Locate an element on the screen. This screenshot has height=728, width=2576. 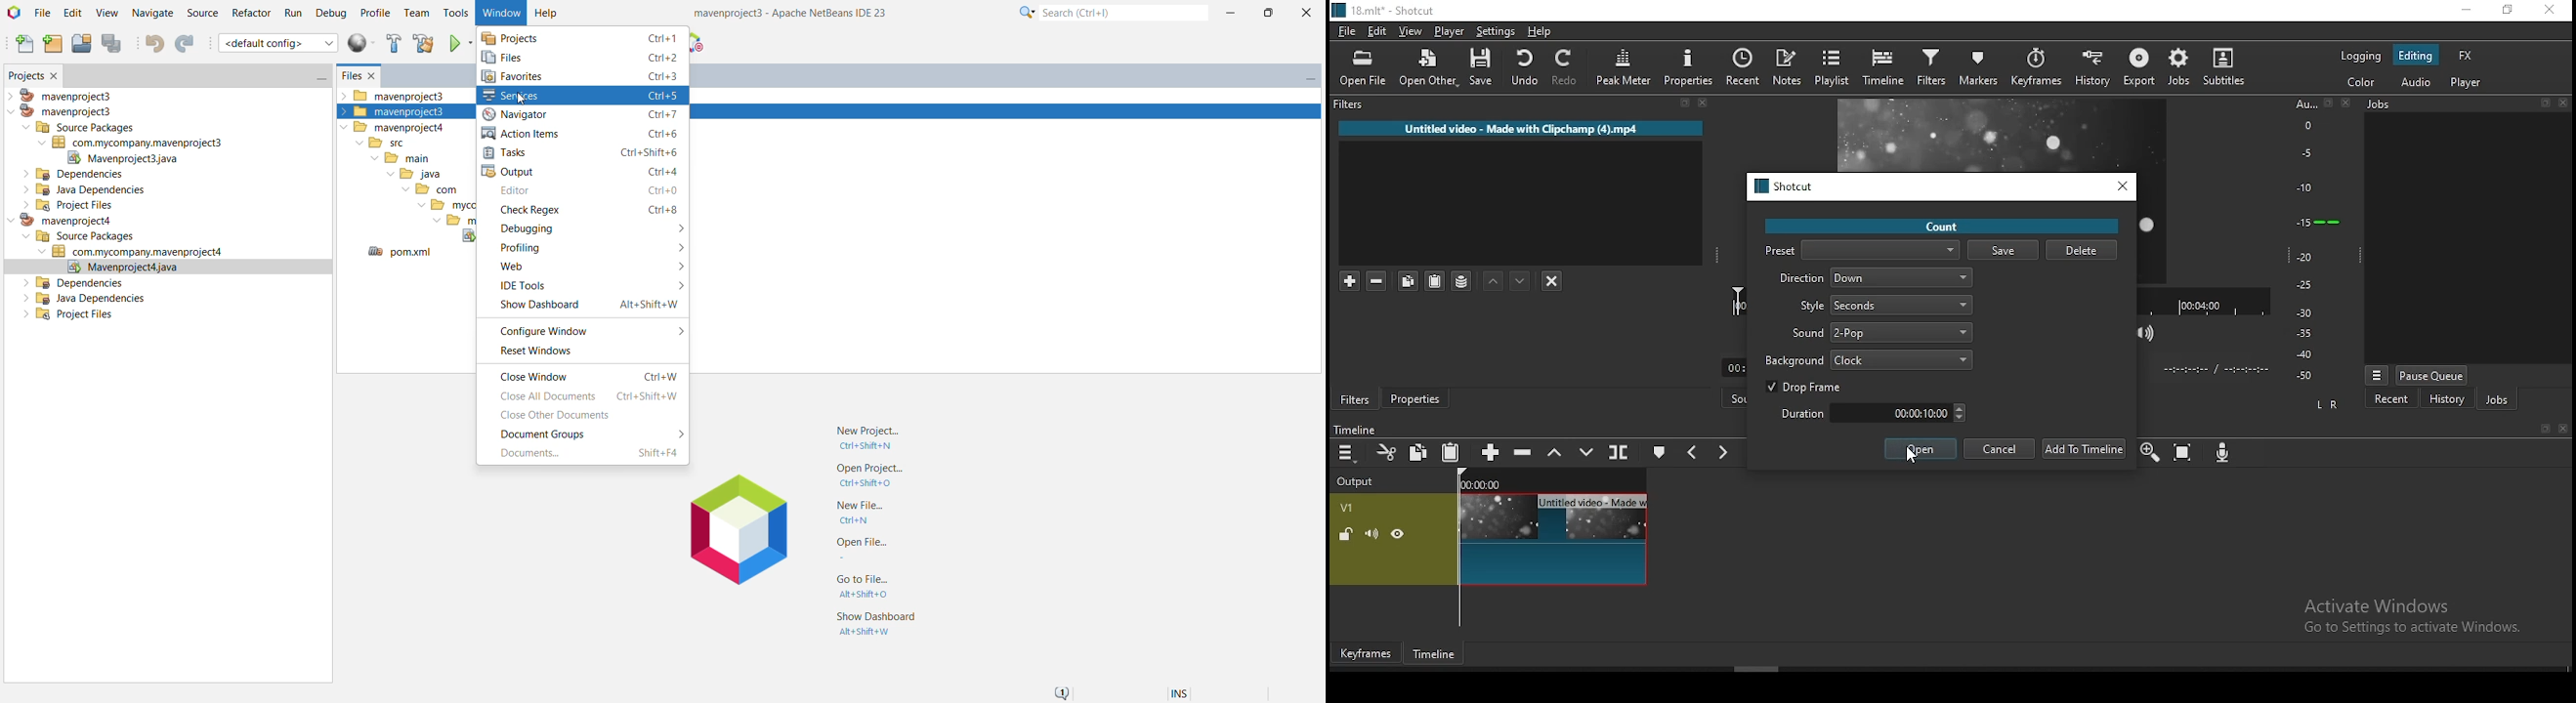
mavenproject4 is located at coordinates (58, 222).